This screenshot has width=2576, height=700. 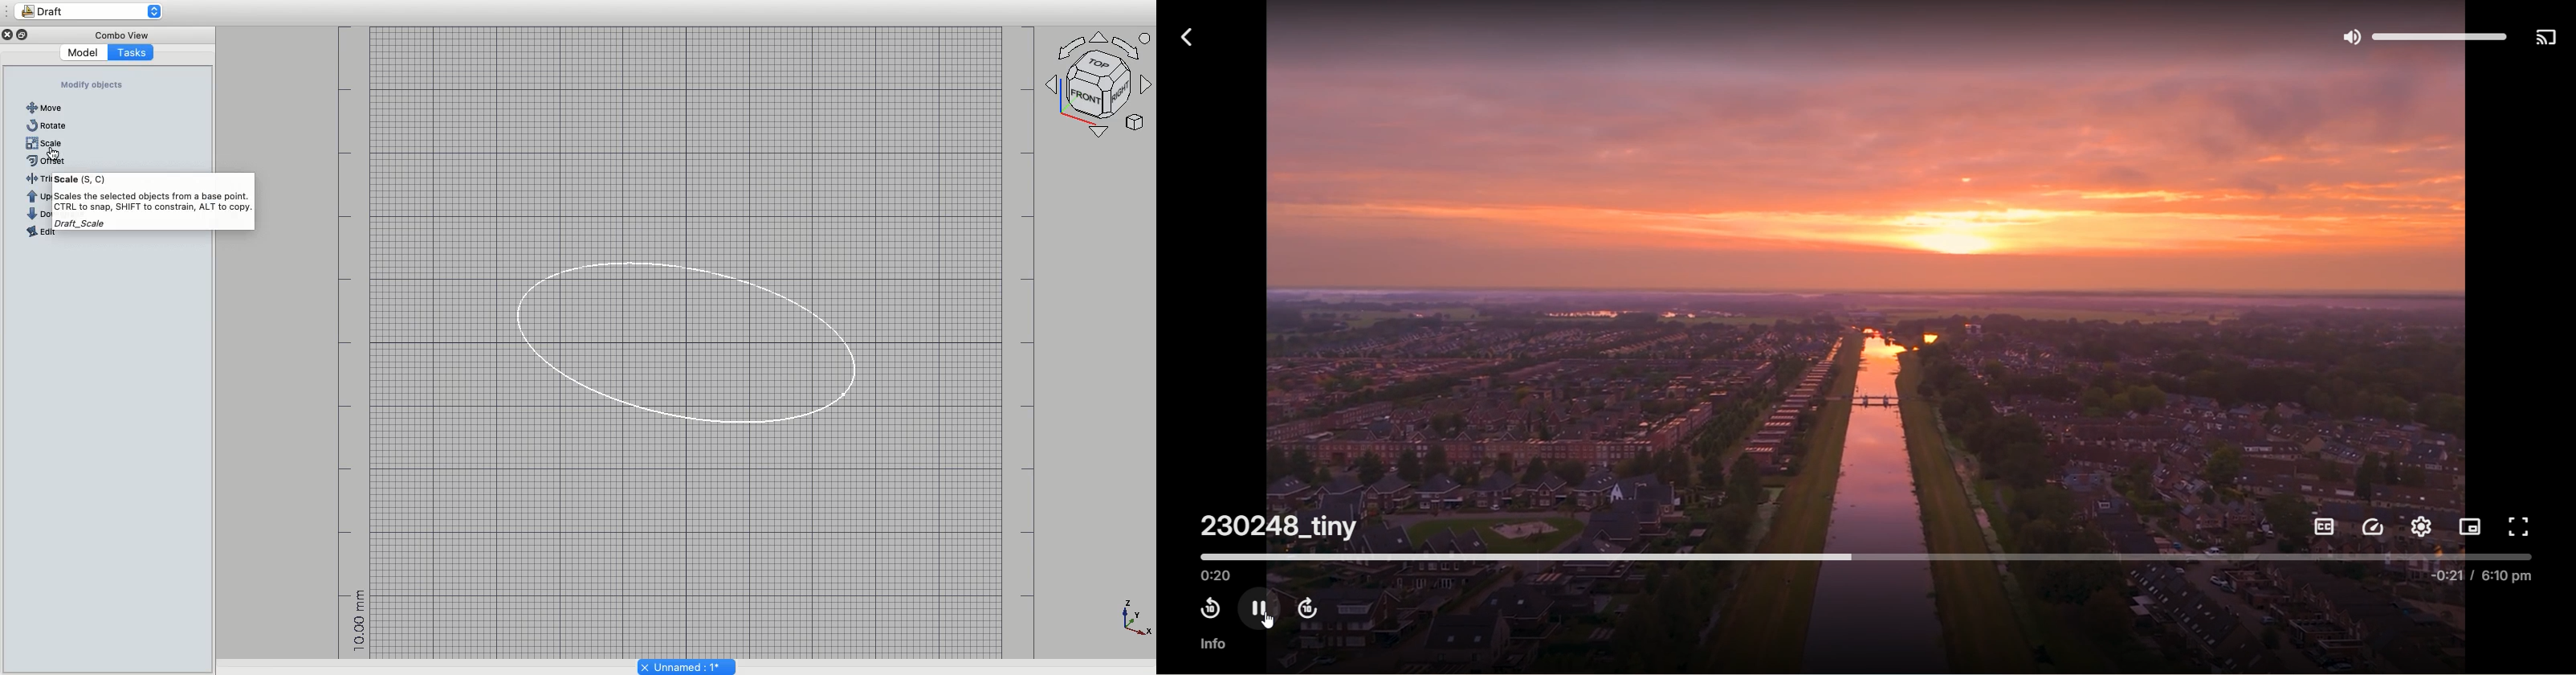 I want to click on Move, so click(x=43, y=108).